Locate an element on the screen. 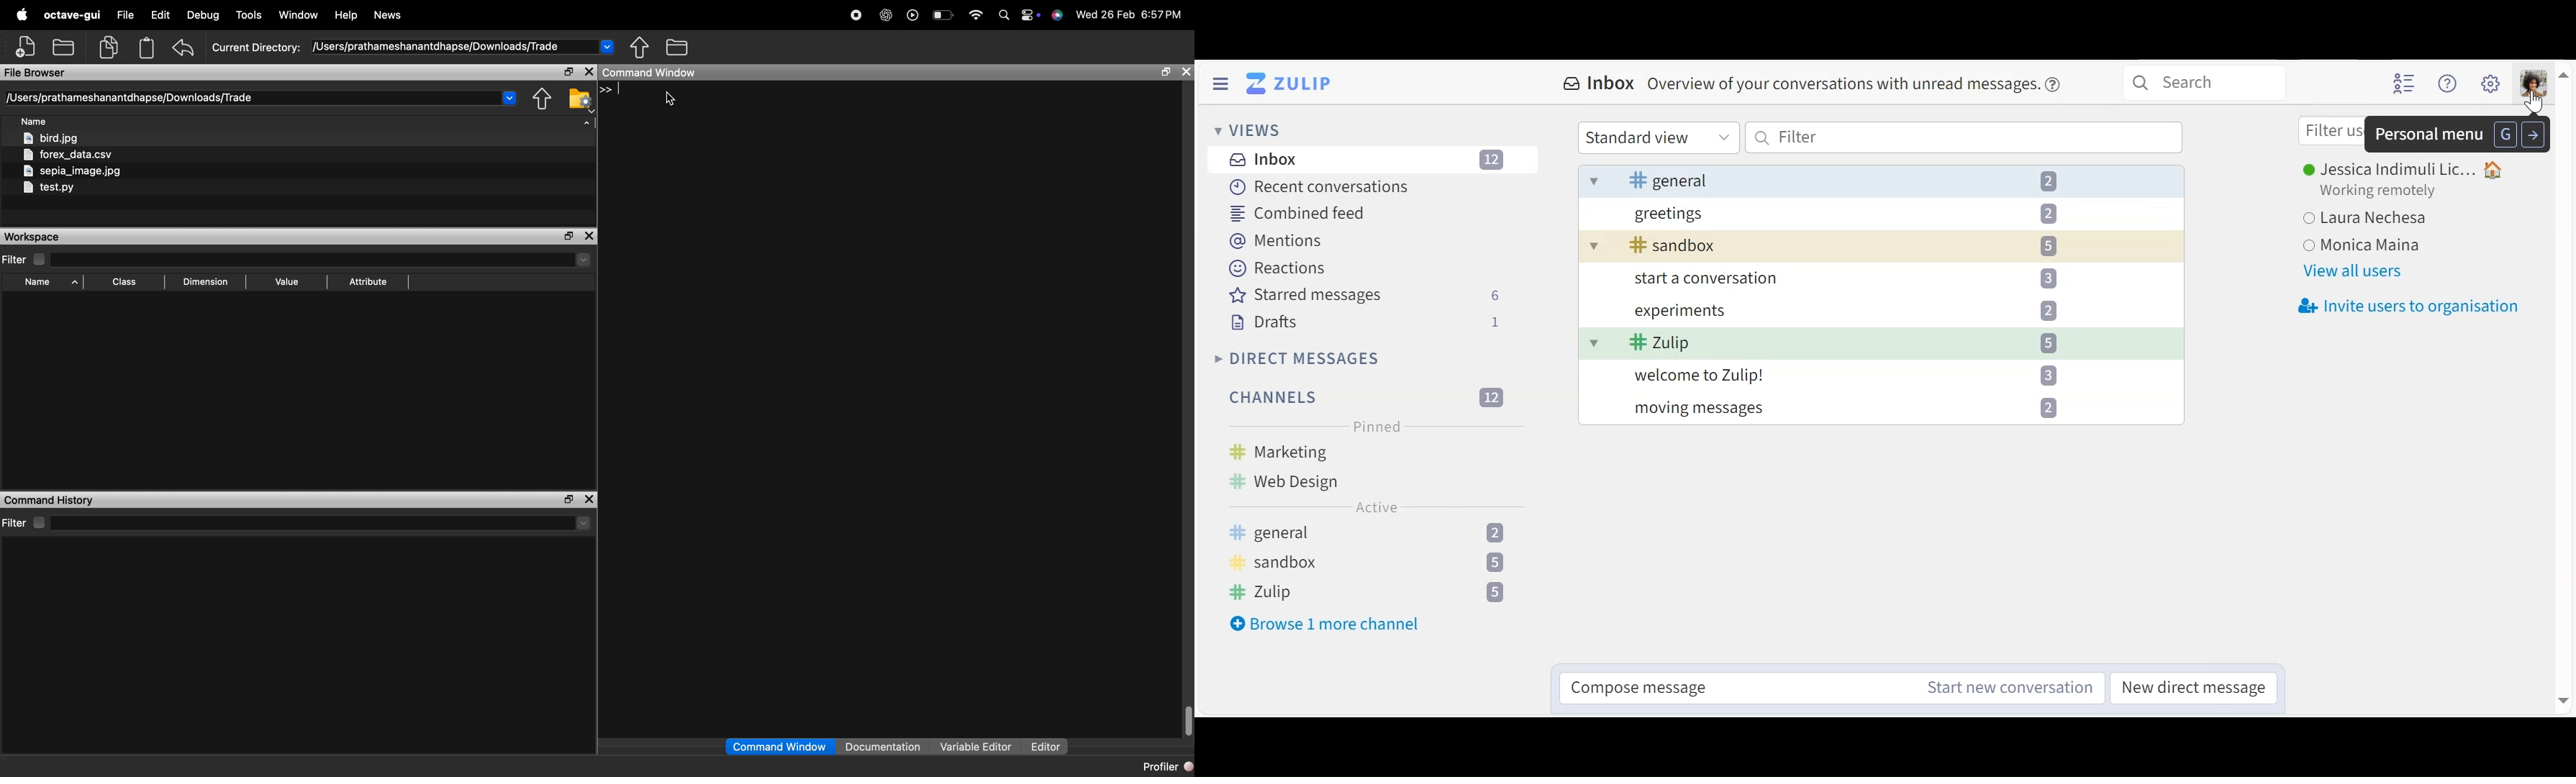  Pinned is located at coordinates (1377, 427).